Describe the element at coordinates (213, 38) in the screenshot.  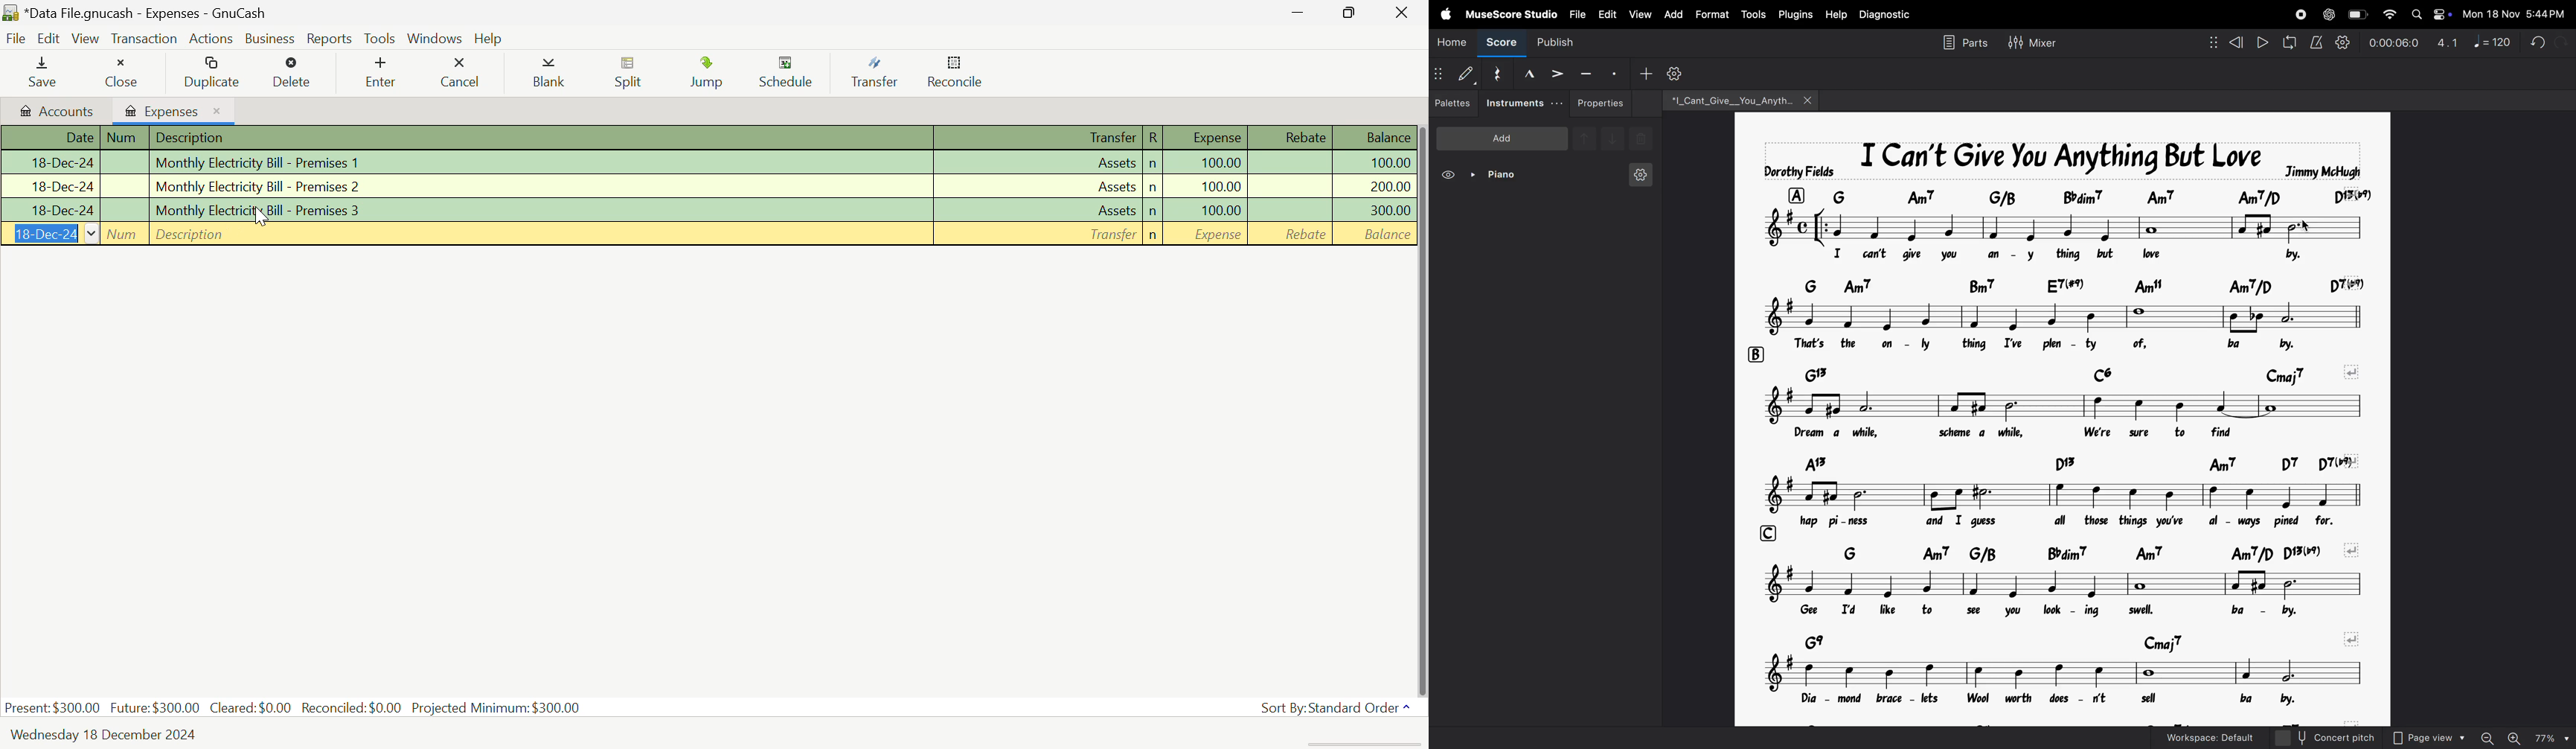
I see `Actions` at that location.